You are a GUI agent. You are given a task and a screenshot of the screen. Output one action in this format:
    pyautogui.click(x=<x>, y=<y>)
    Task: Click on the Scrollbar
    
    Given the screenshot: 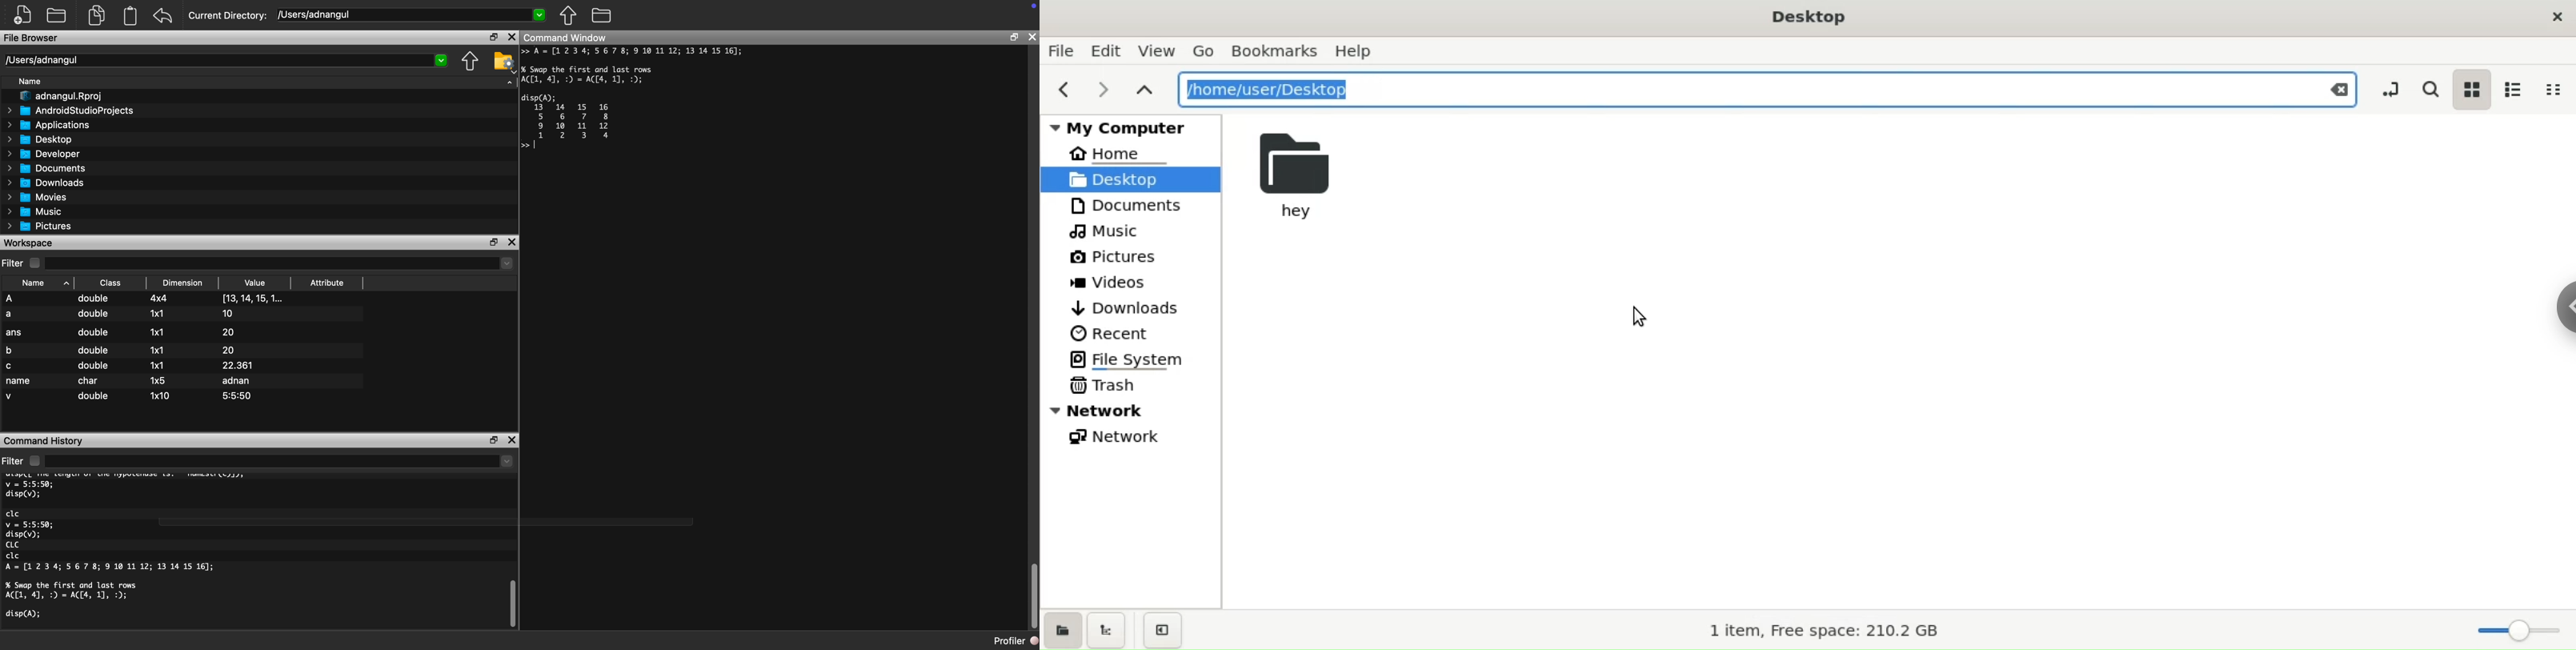 What is the action you would take?
    pyautogui.click(x=512, y=602)
    